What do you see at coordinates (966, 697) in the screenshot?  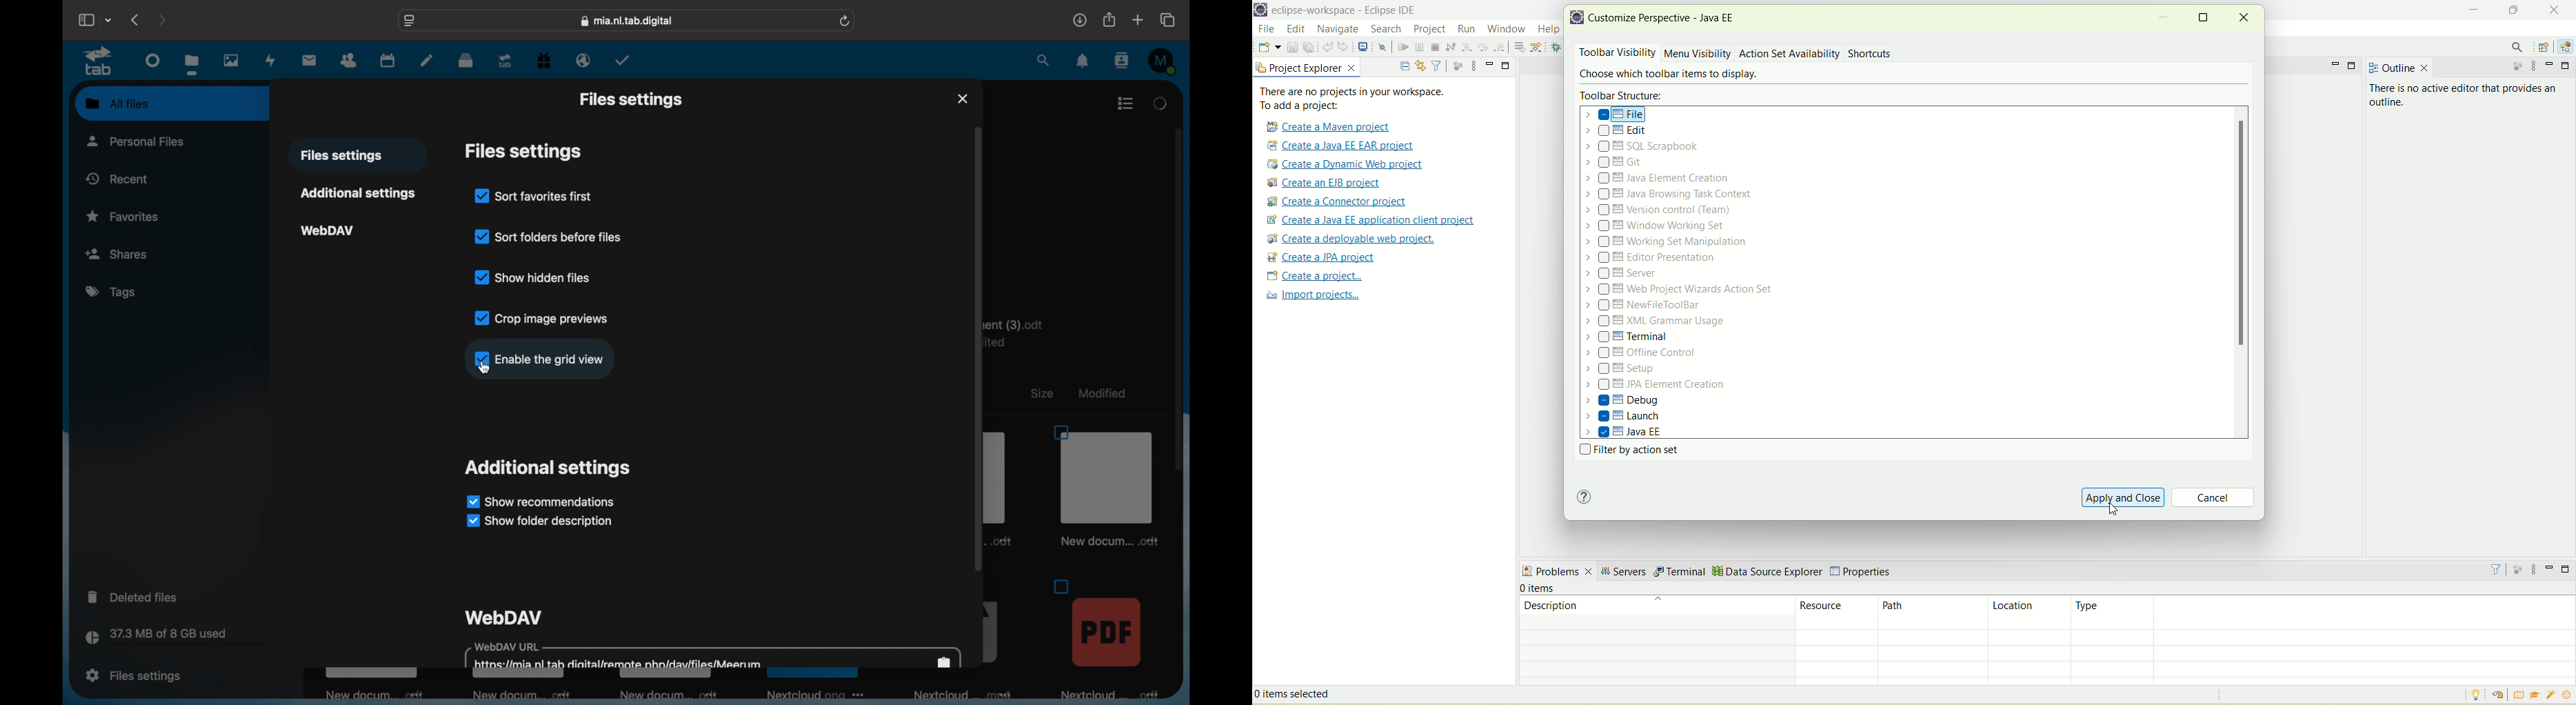 I see `next cloud` at bounding box center [966, 697].